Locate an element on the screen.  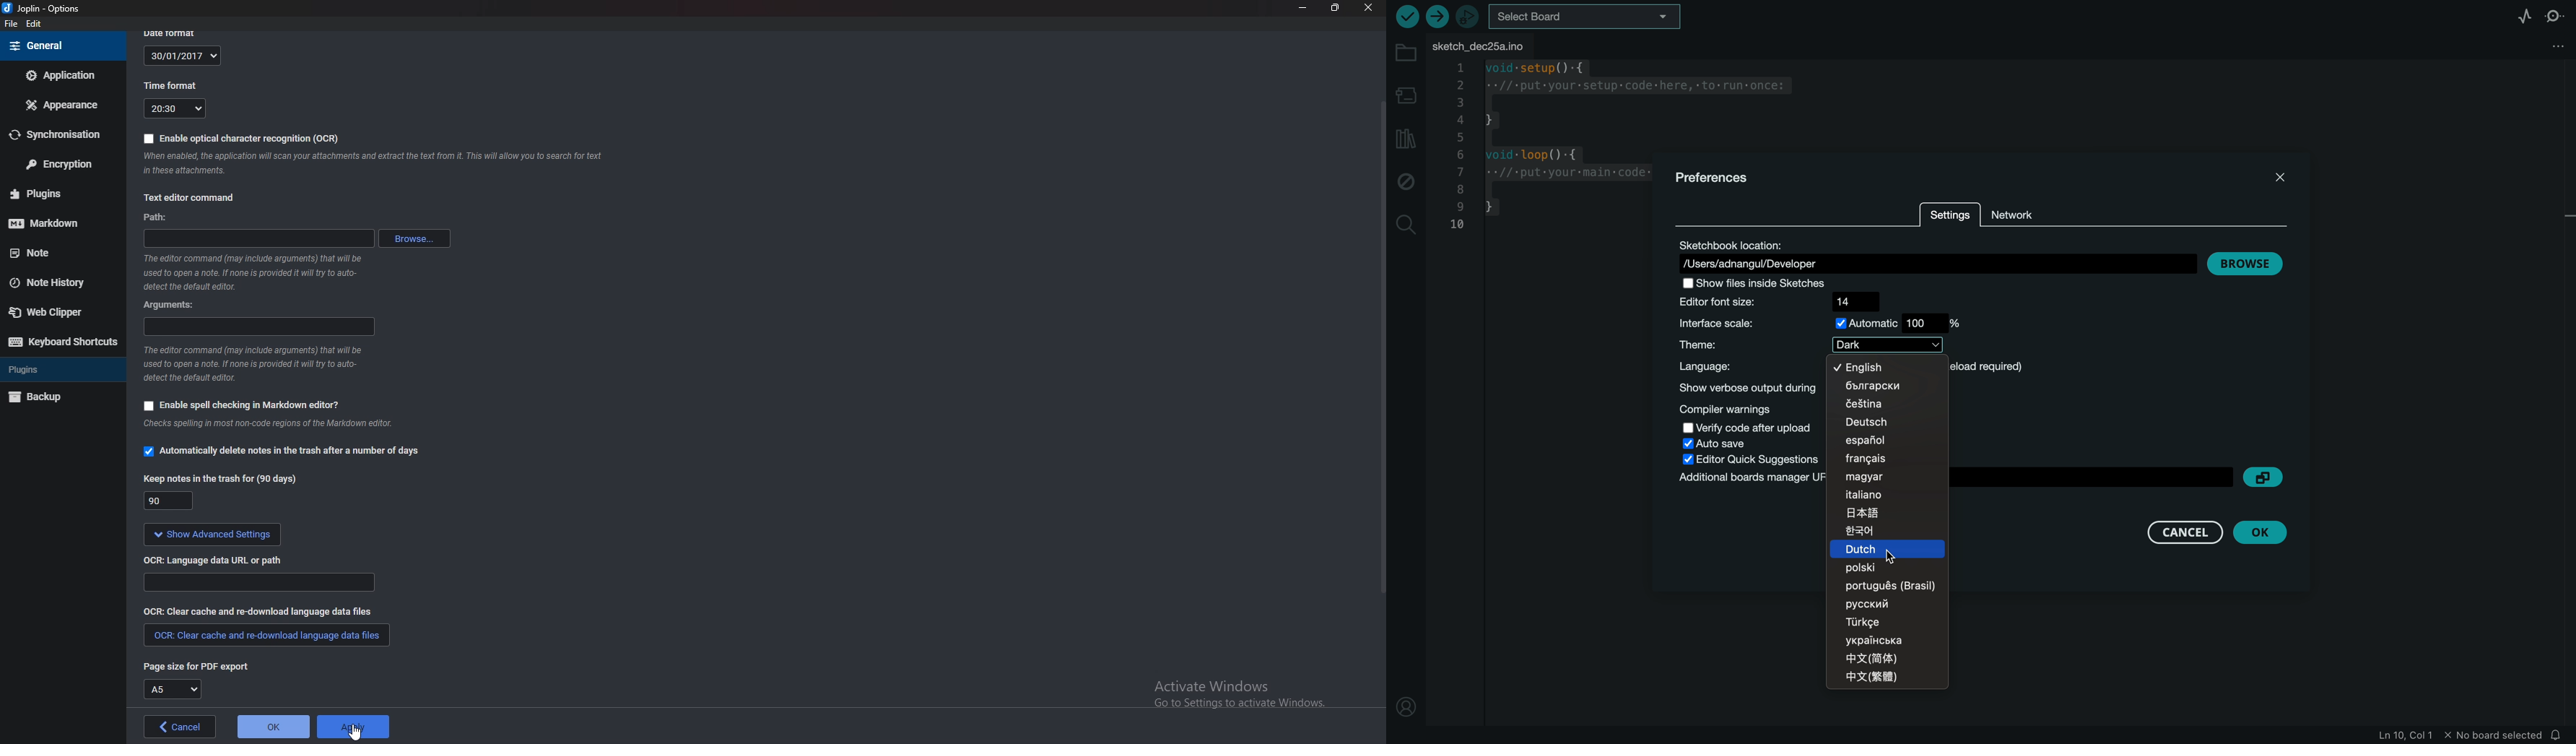
Application is located at coordinates (62, 75).